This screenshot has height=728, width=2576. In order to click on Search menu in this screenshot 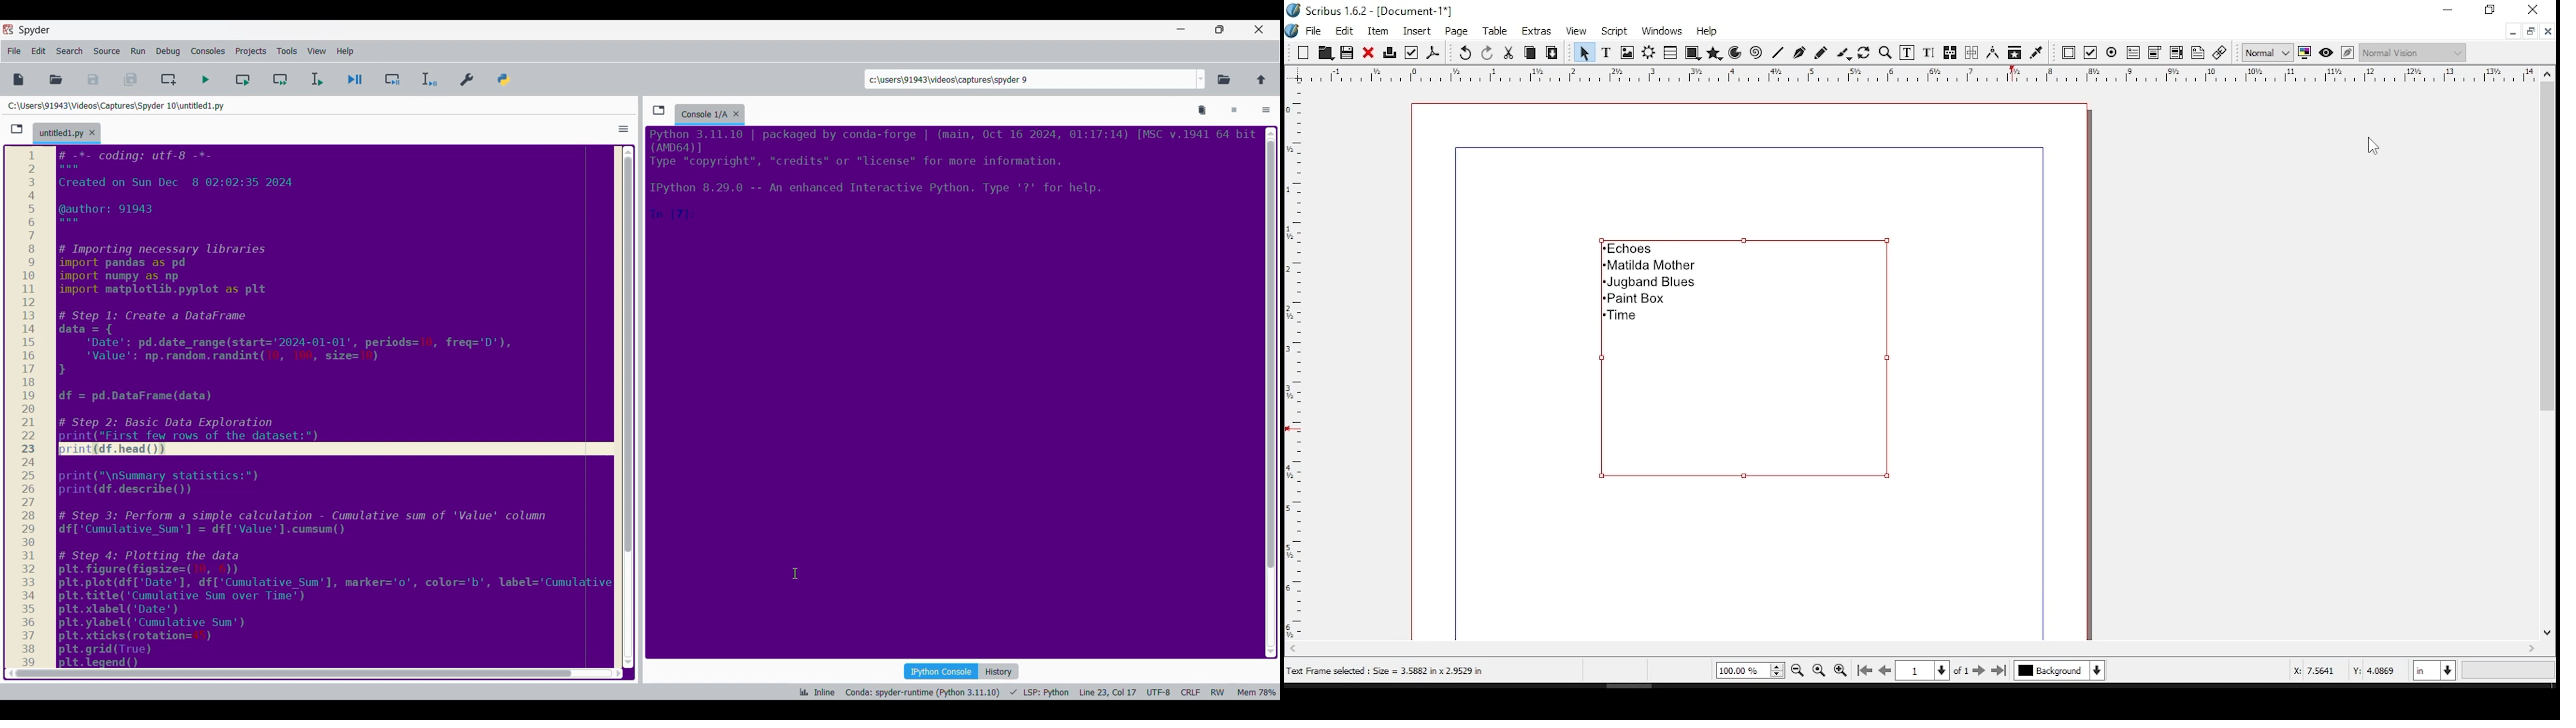, I will do `click(70, 51)`.